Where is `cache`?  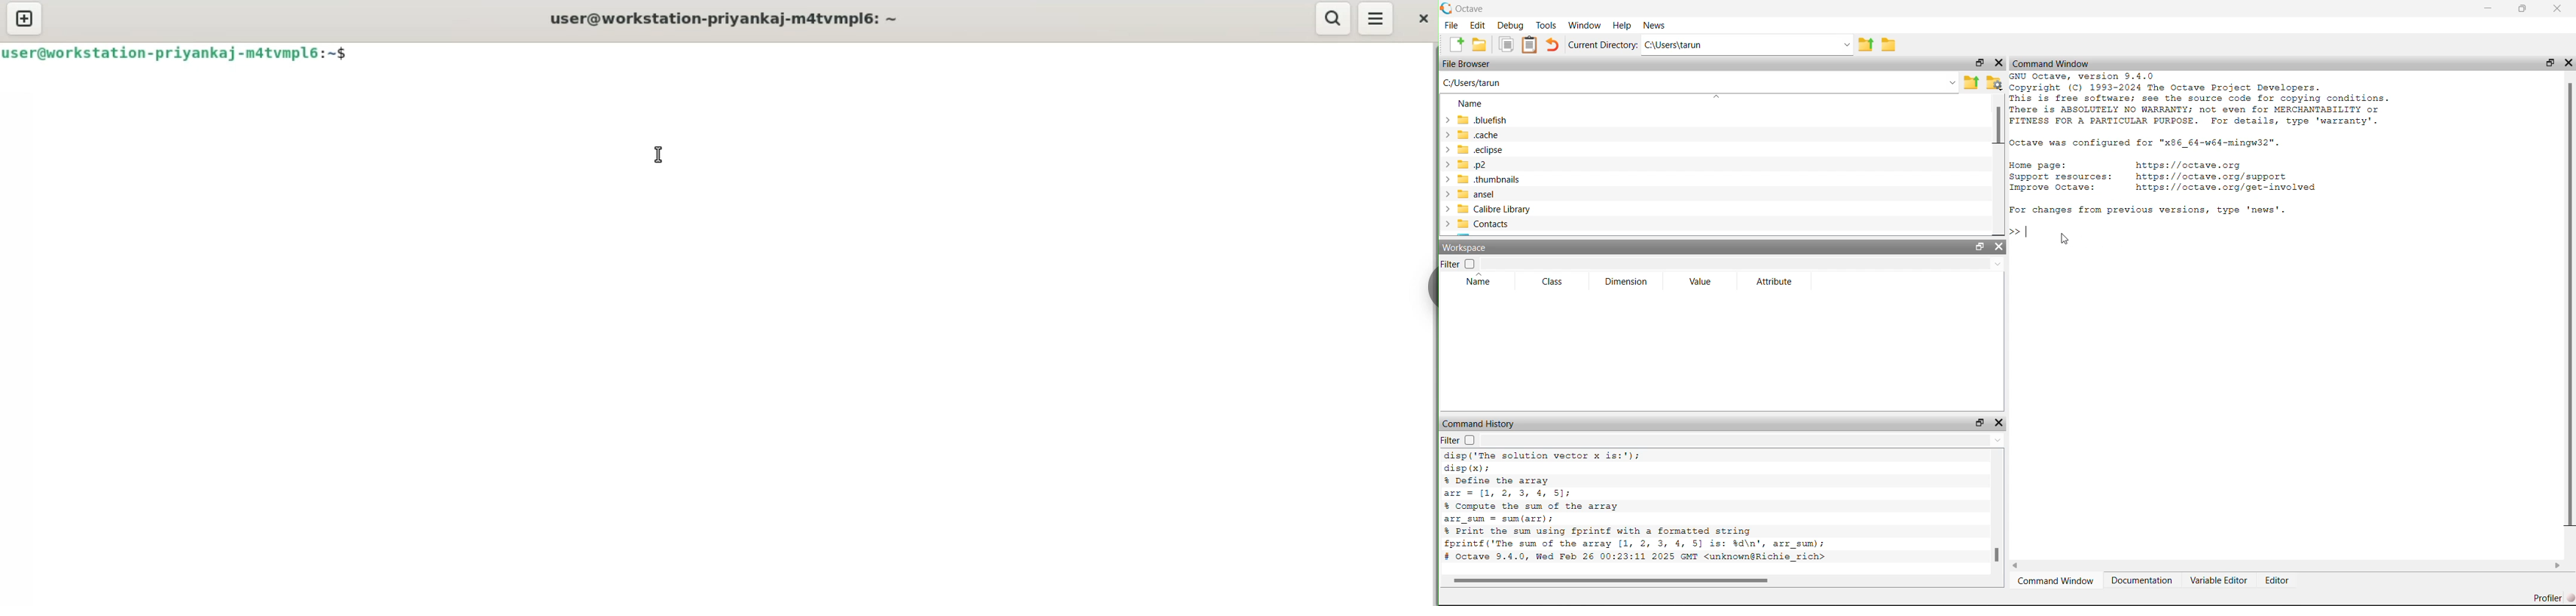
cache is located at coordinates (1477, 135).